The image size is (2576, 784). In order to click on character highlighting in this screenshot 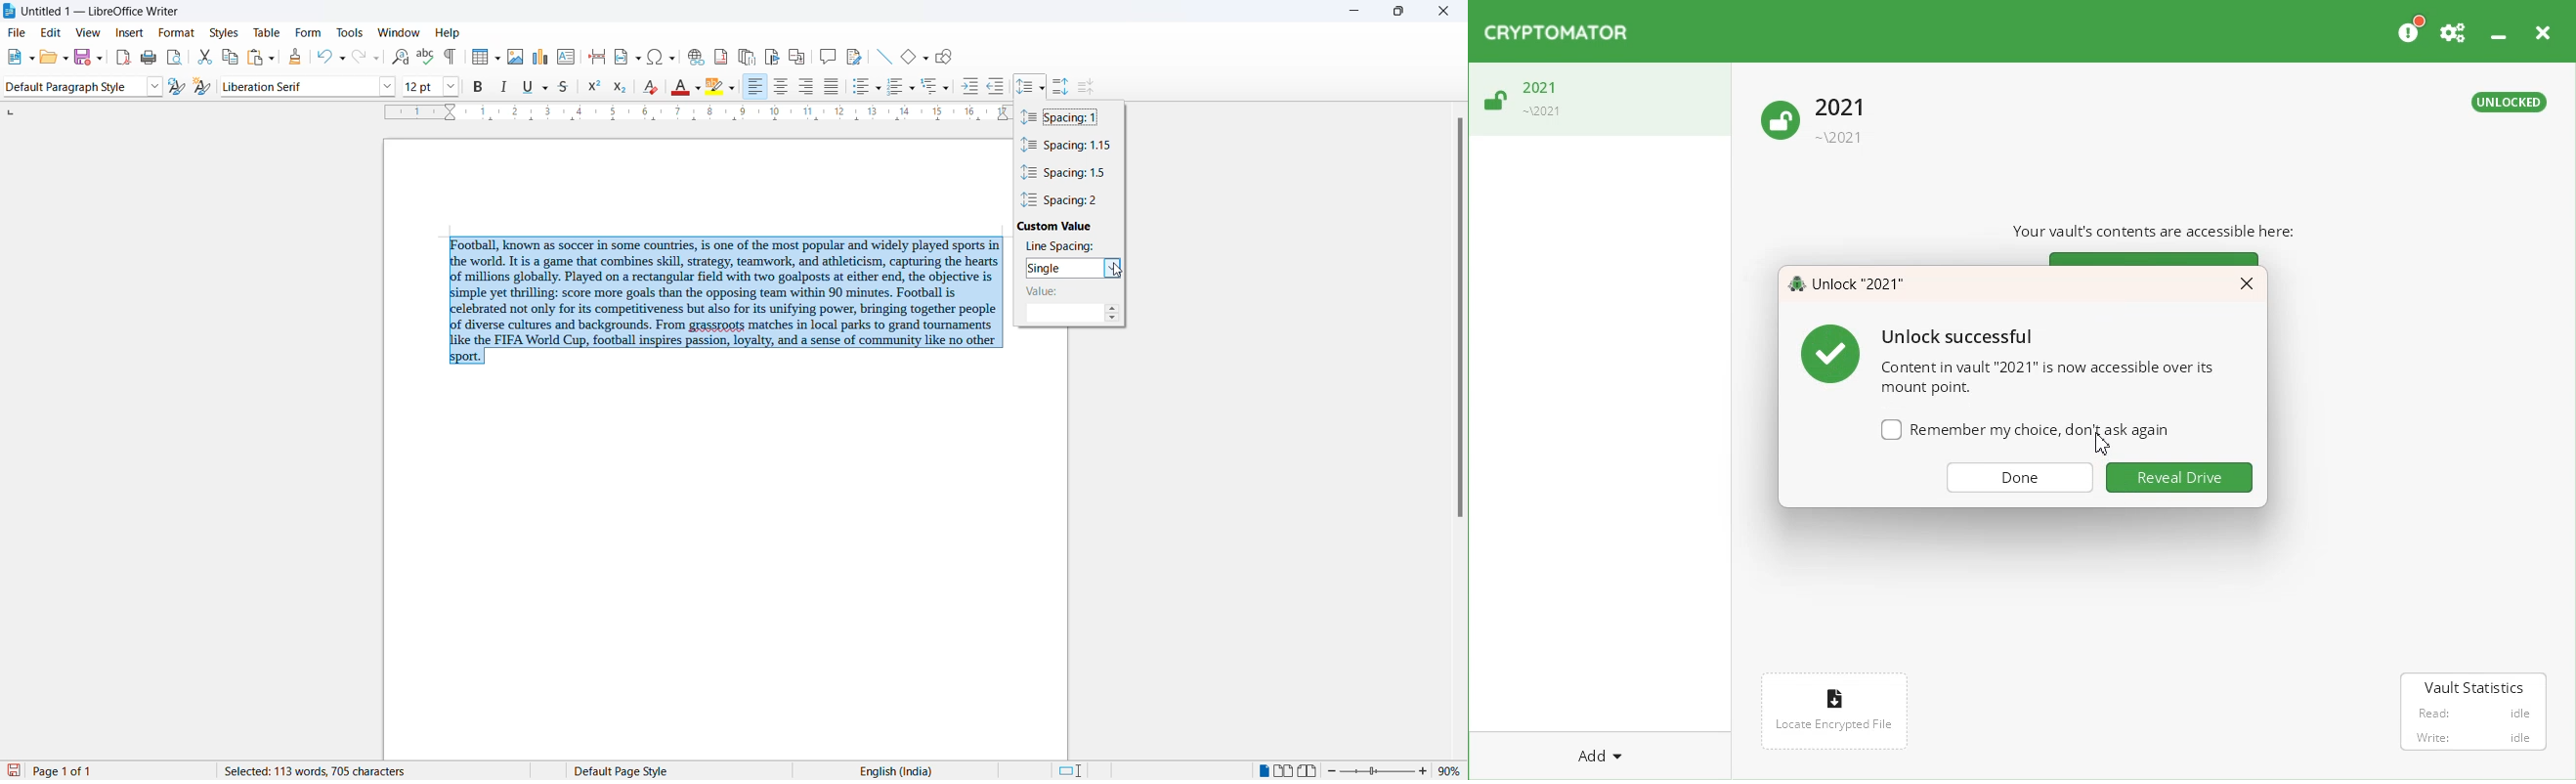, I will do `click(716, 87)`.